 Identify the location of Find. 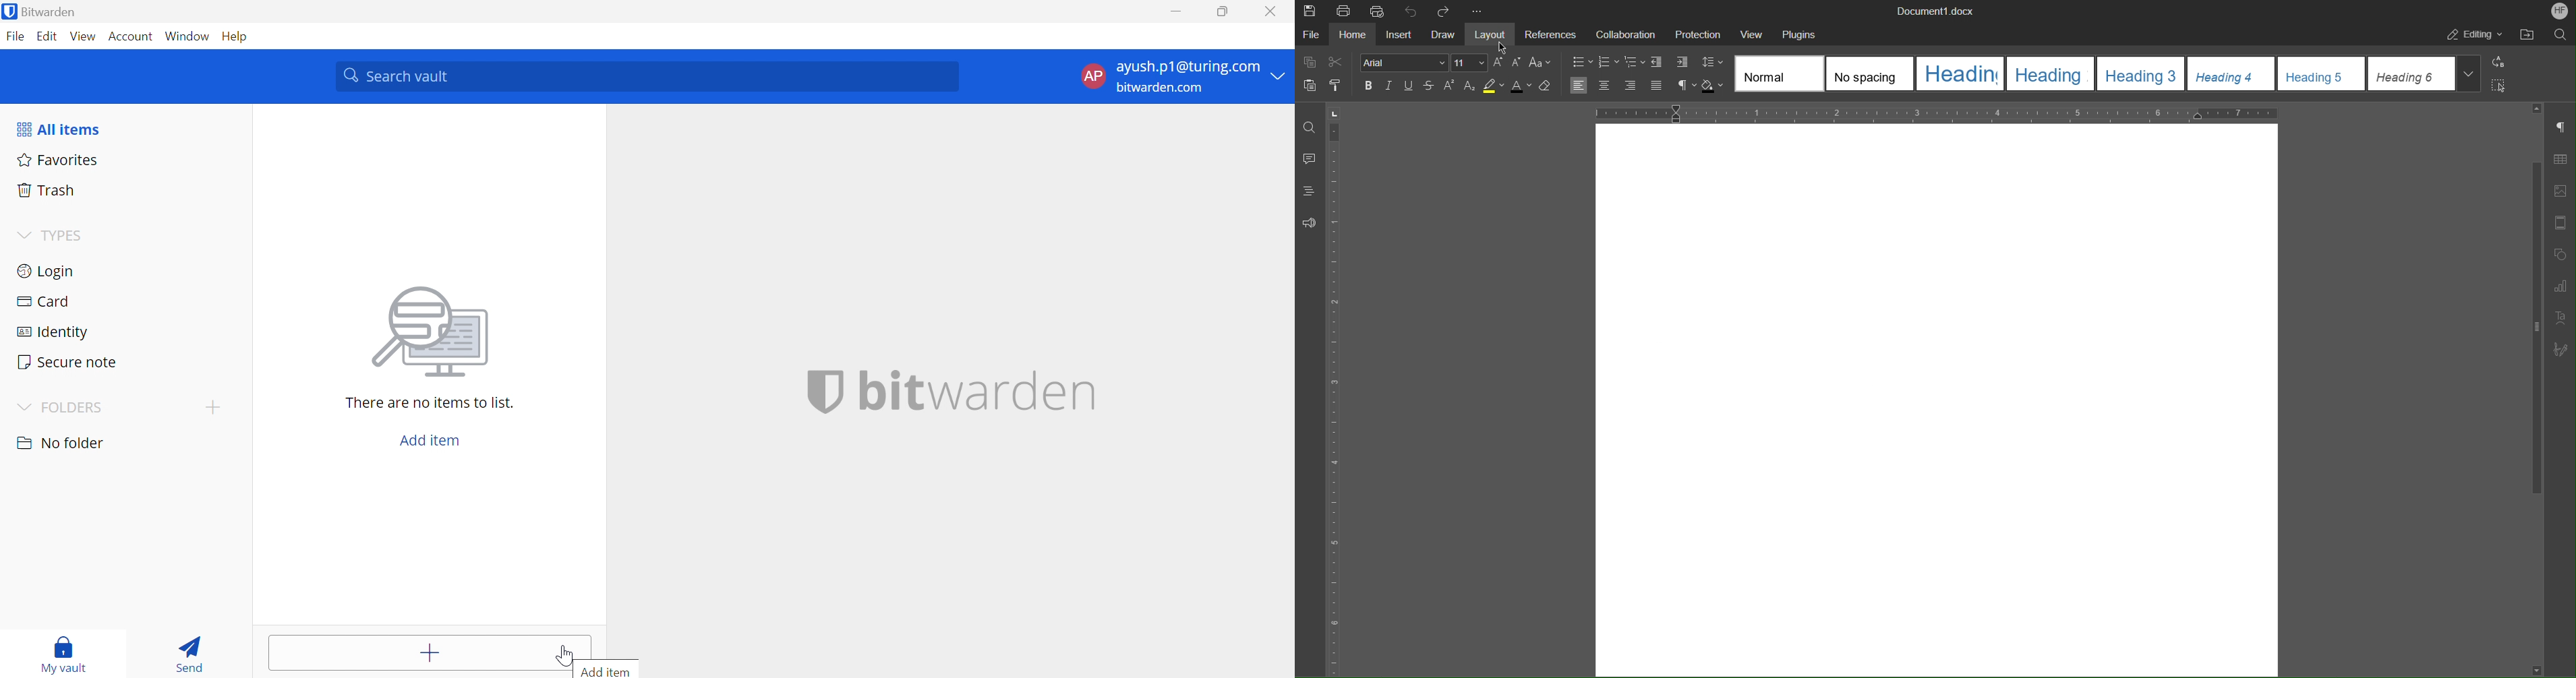
(1308, 127).